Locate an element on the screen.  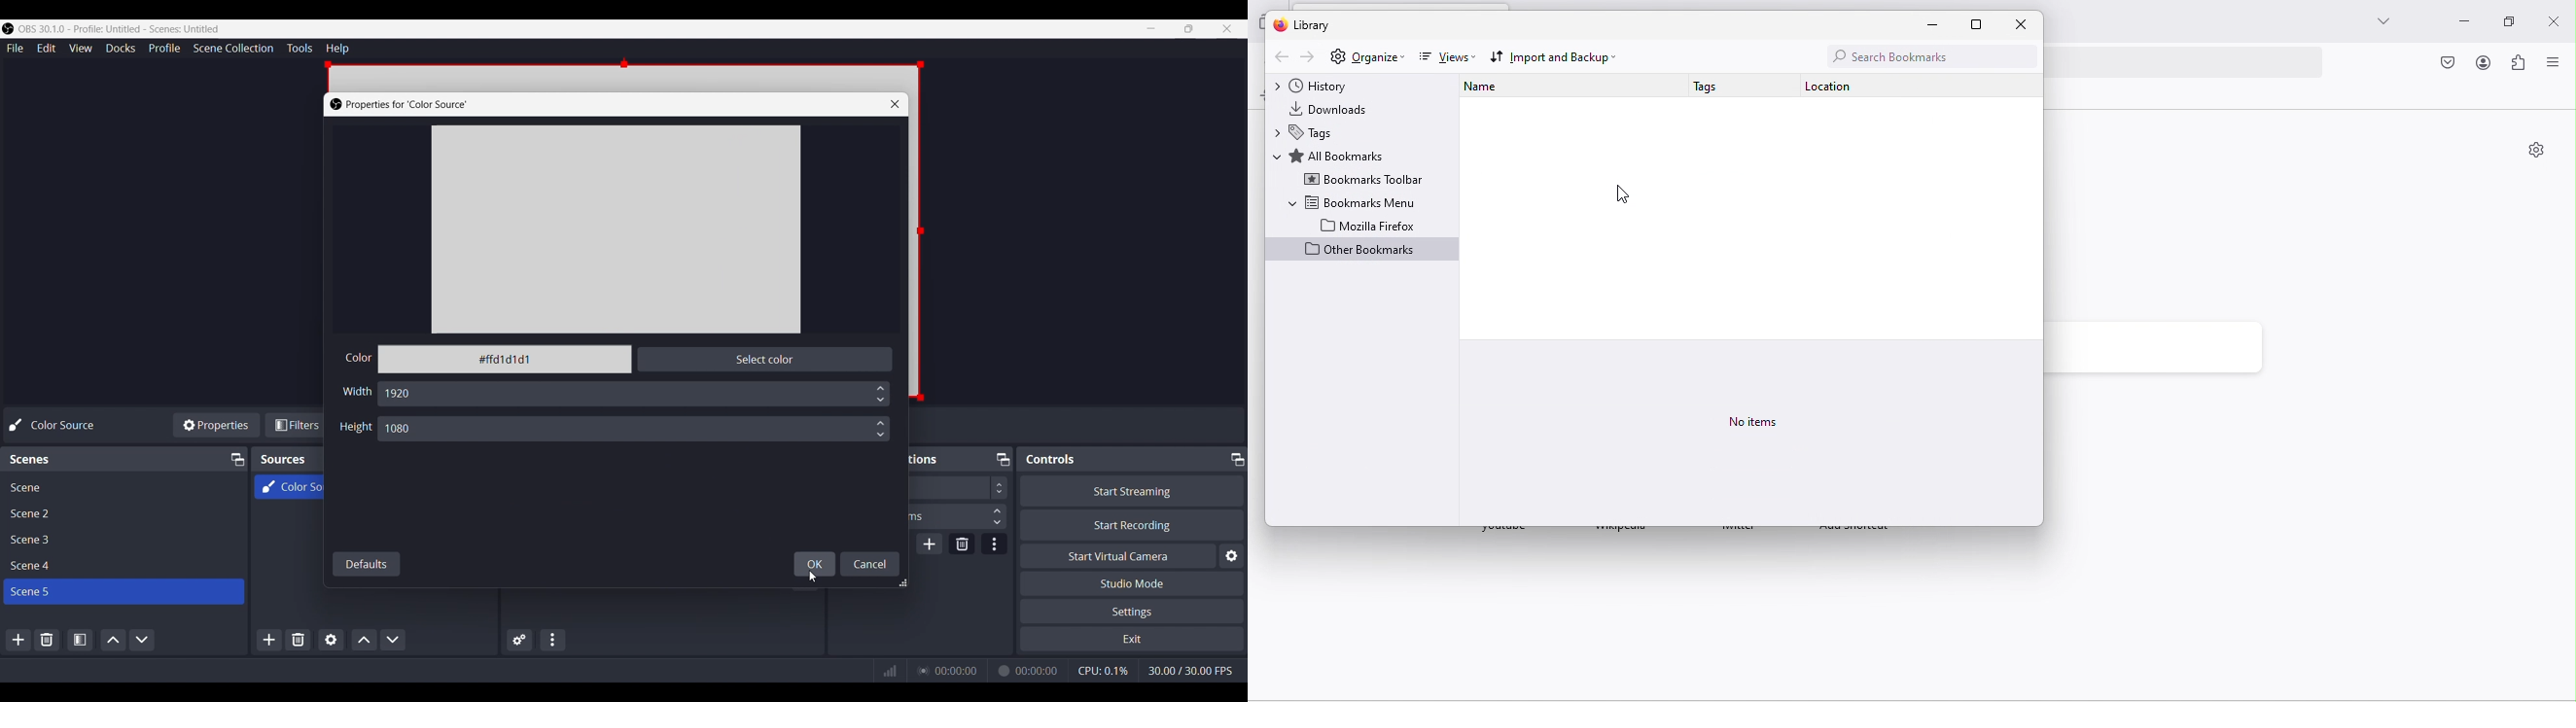
Color is located at coordinates (357, 358).